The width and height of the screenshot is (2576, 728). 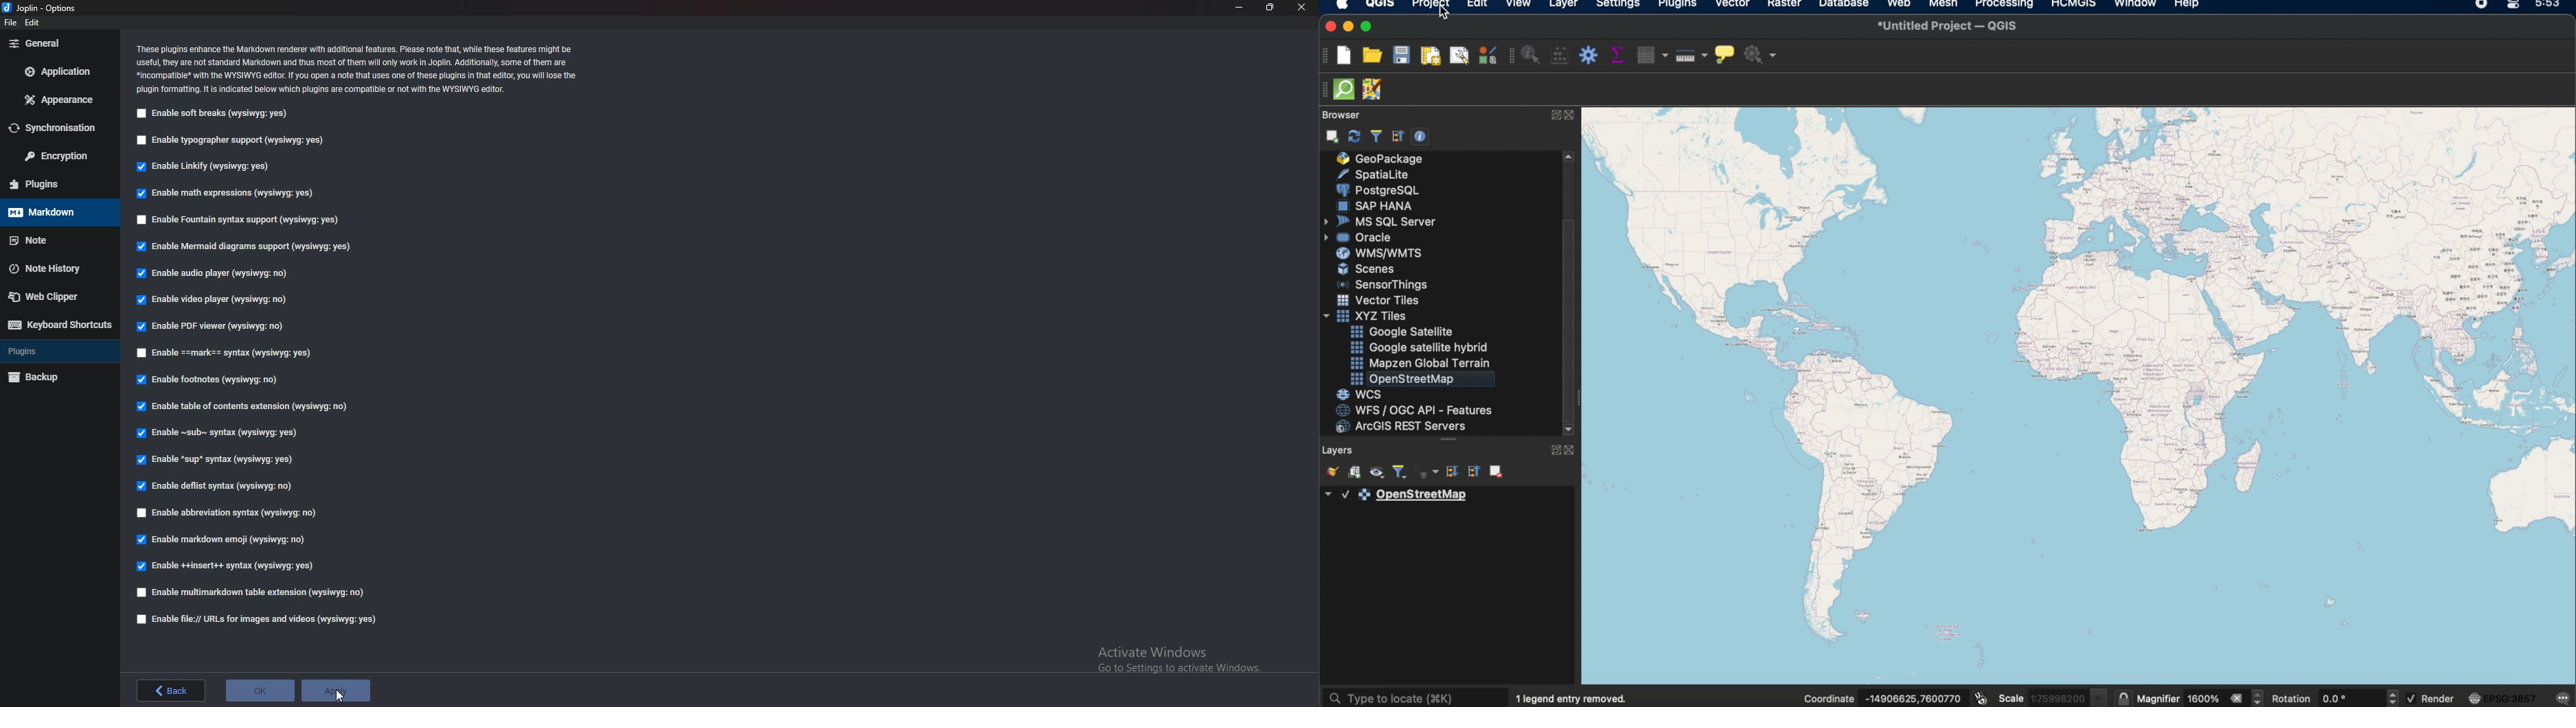 What do you see at coordinates (203, 168) in the screenshot?
I see `Enable linkify` at bounding box center [203, 168].